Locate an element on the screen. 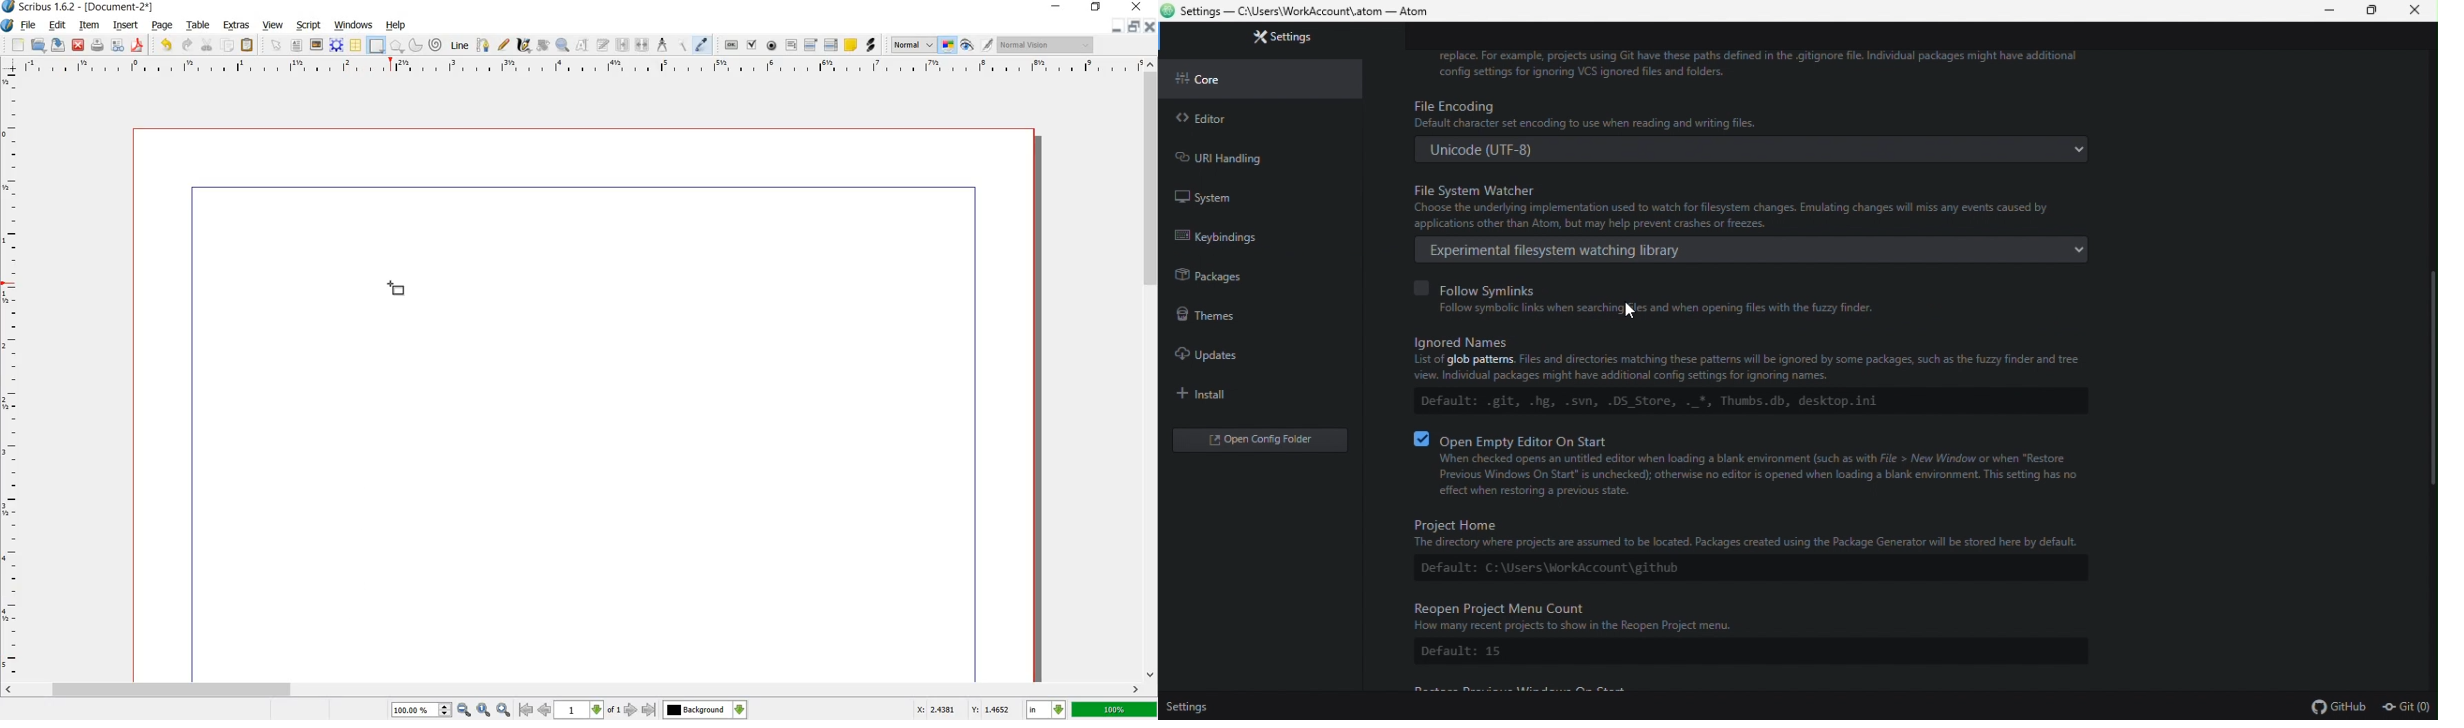  SYSTEM LOGO is located at coordinates (8, 24).